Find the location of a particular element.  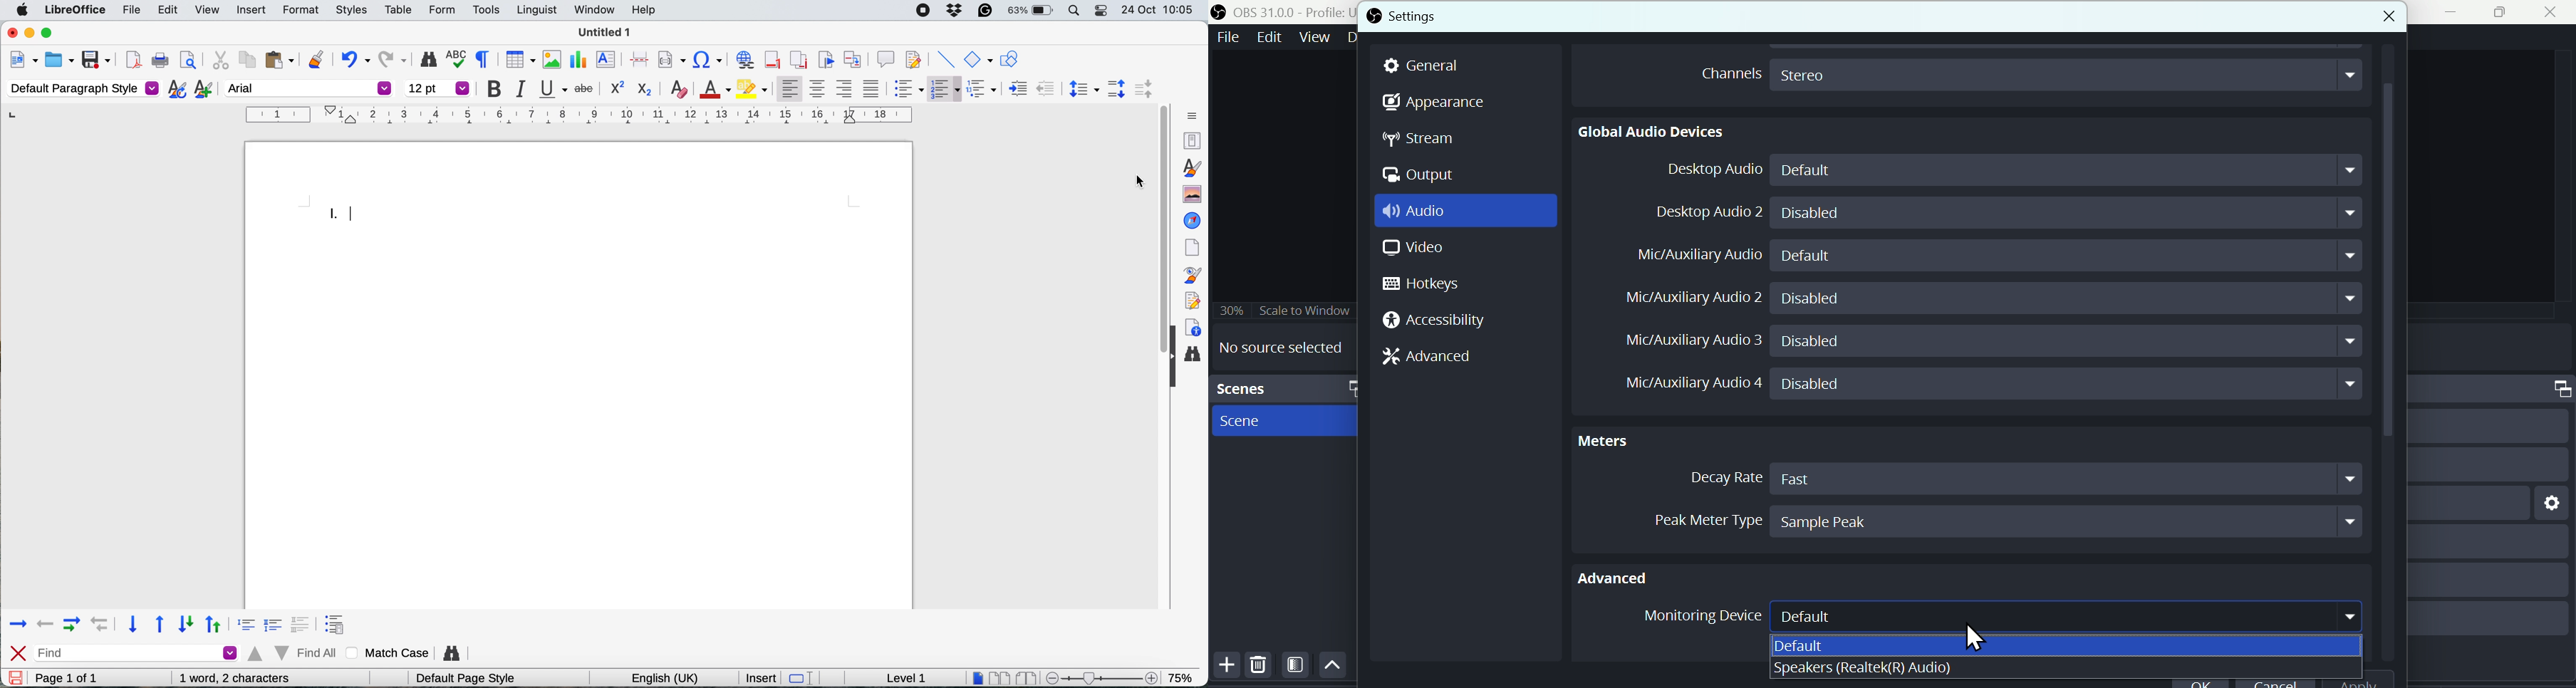

Decay Rate is located at coordinates (1720, 478).